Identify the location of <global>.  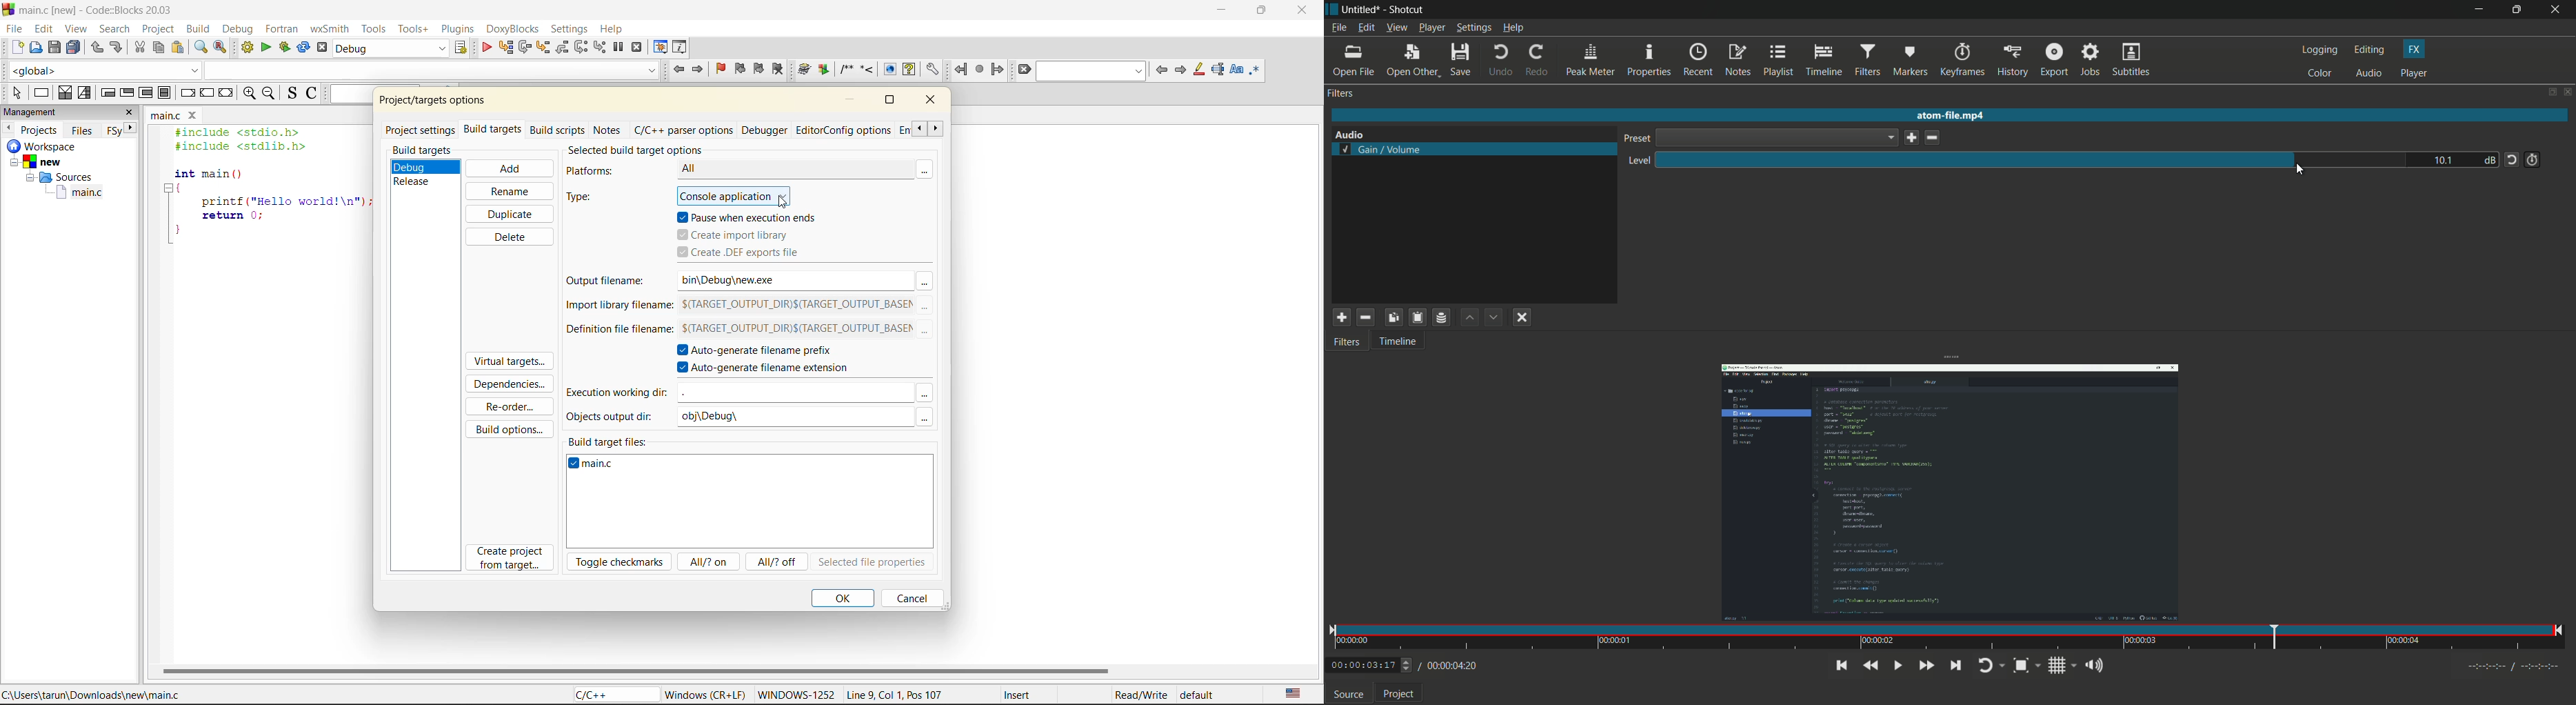
(103, 70).